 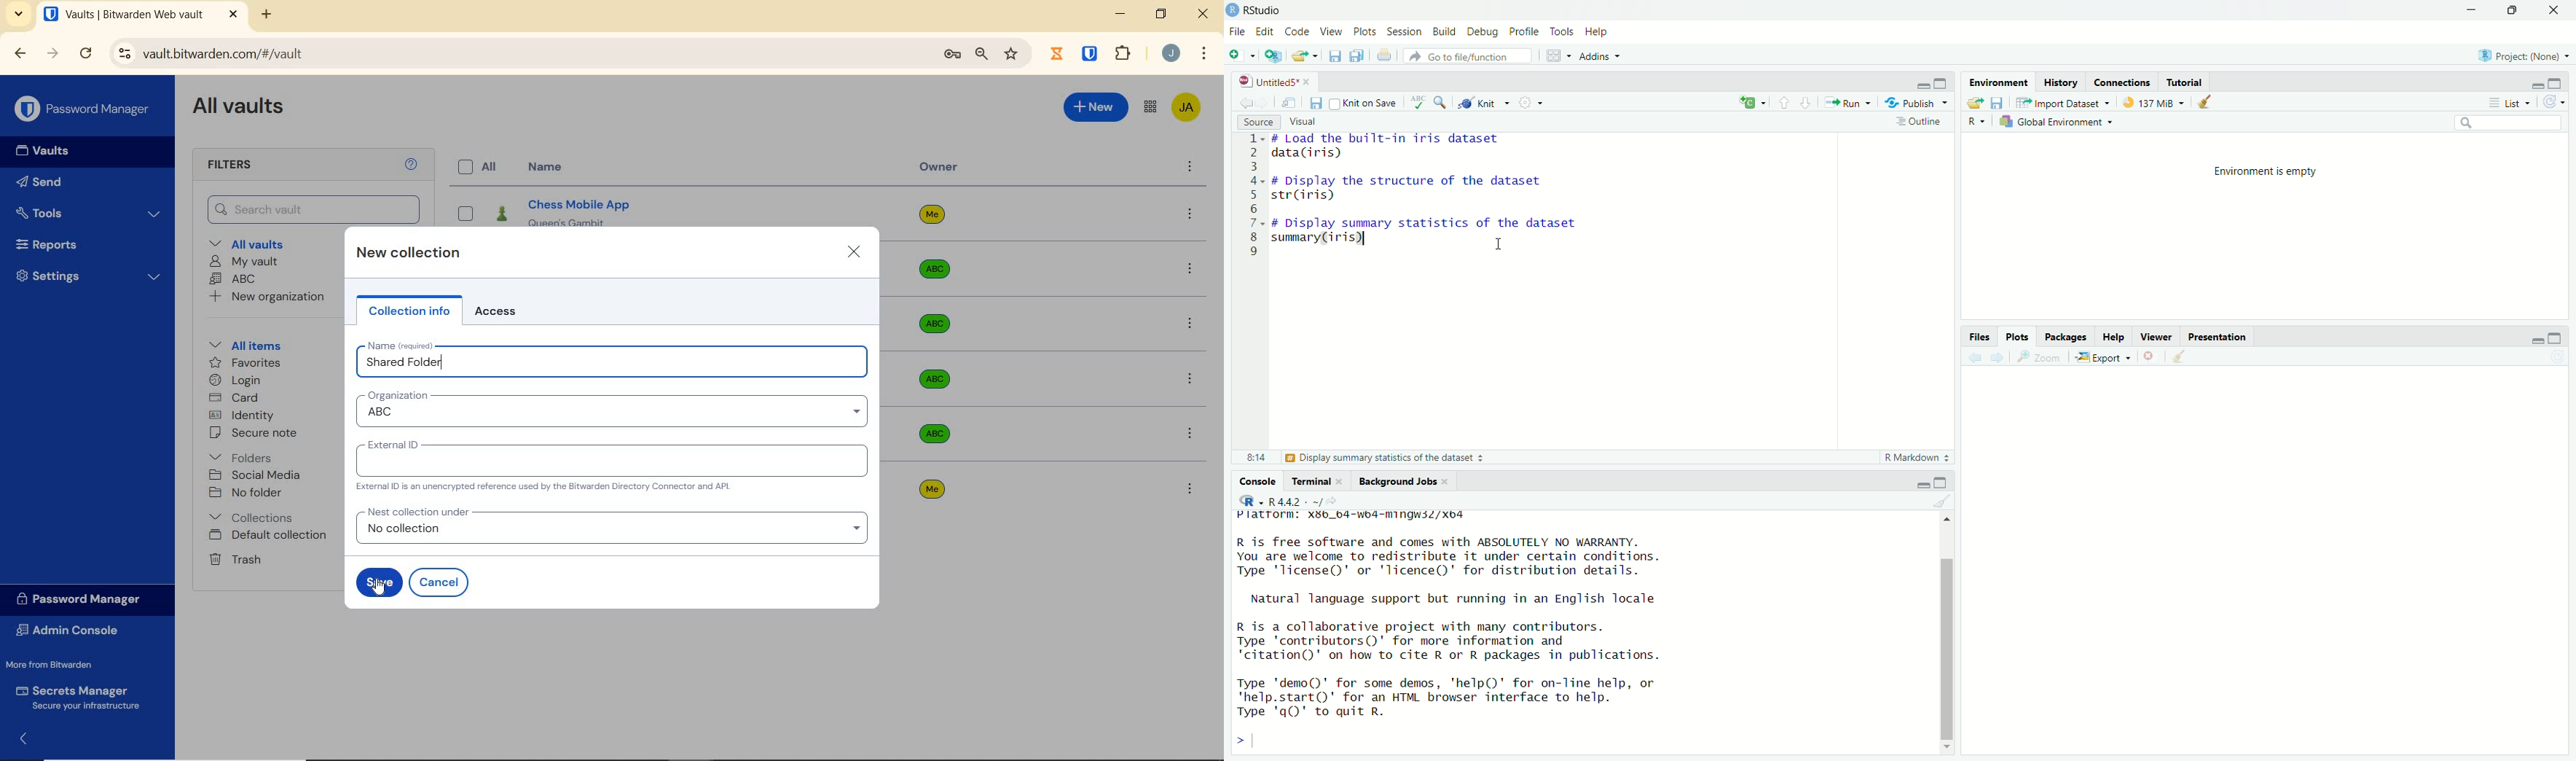 What do you see at coordinates (1444, 31) in the screenshot?
I see `Build` at bounding box center [1444, 31].